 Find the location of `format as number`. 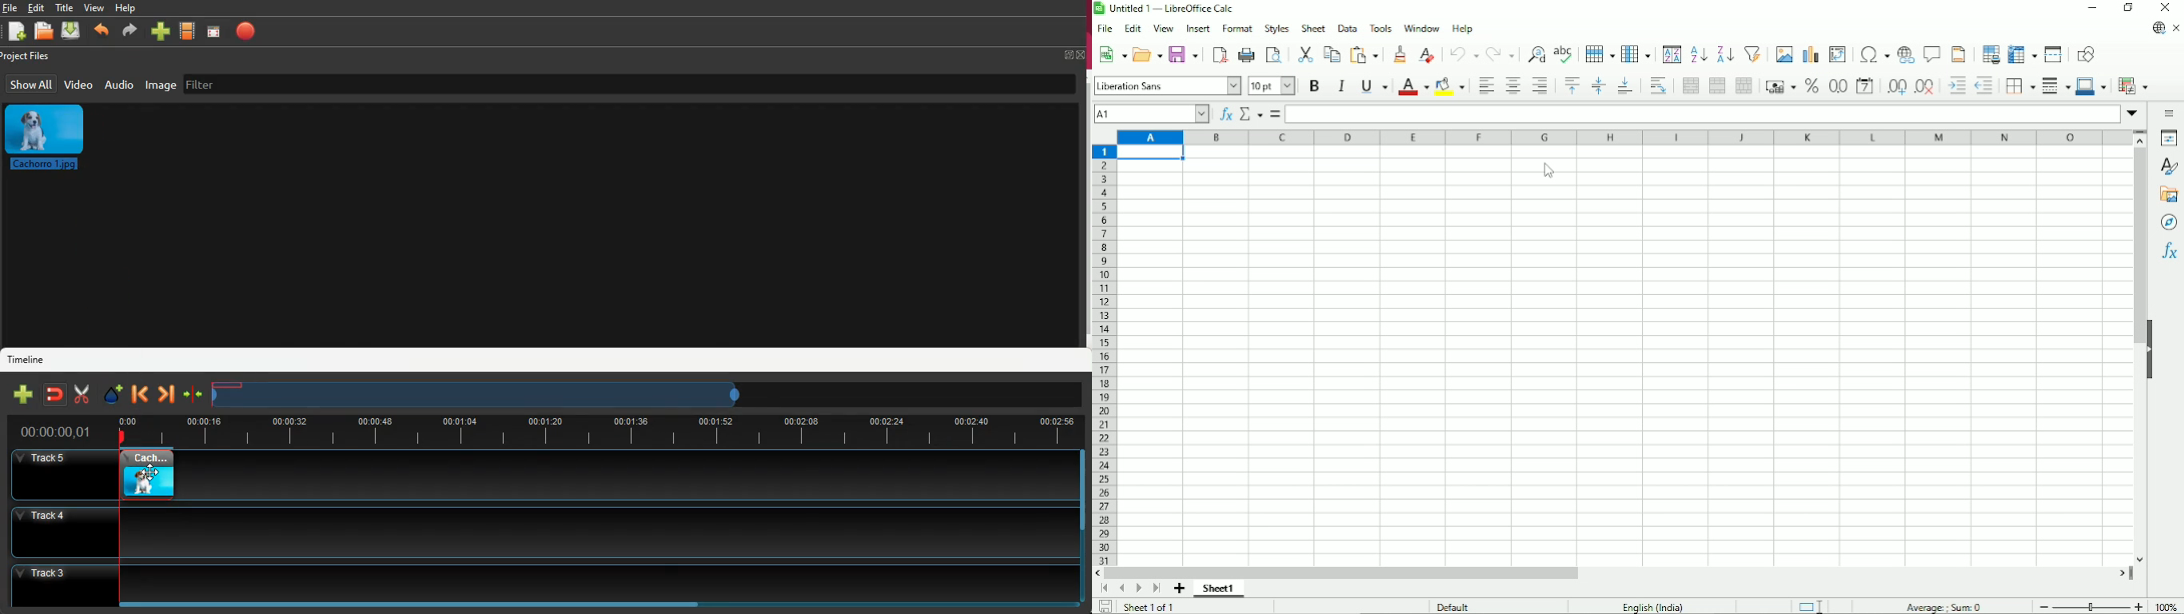

format as number is located at coordinates (1837, 86).